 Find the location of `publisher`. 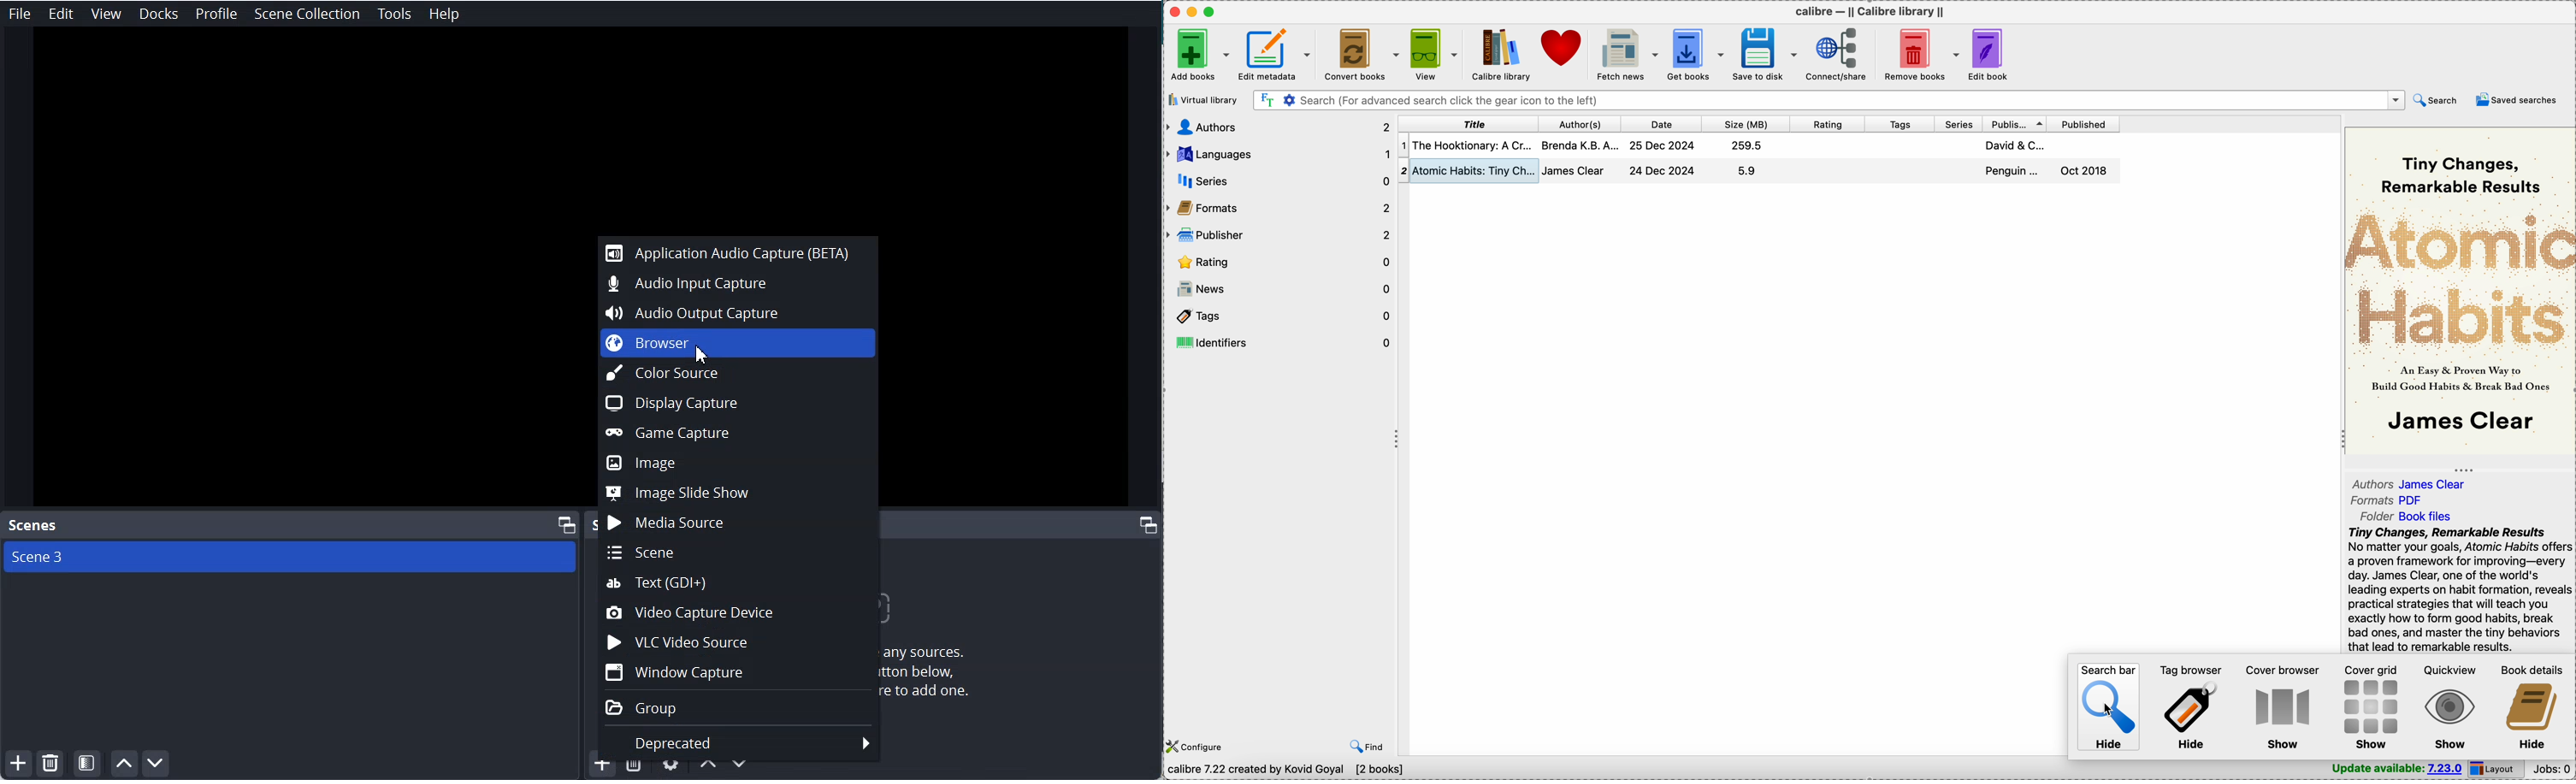

publisher is located at coordinates (2017, 124).